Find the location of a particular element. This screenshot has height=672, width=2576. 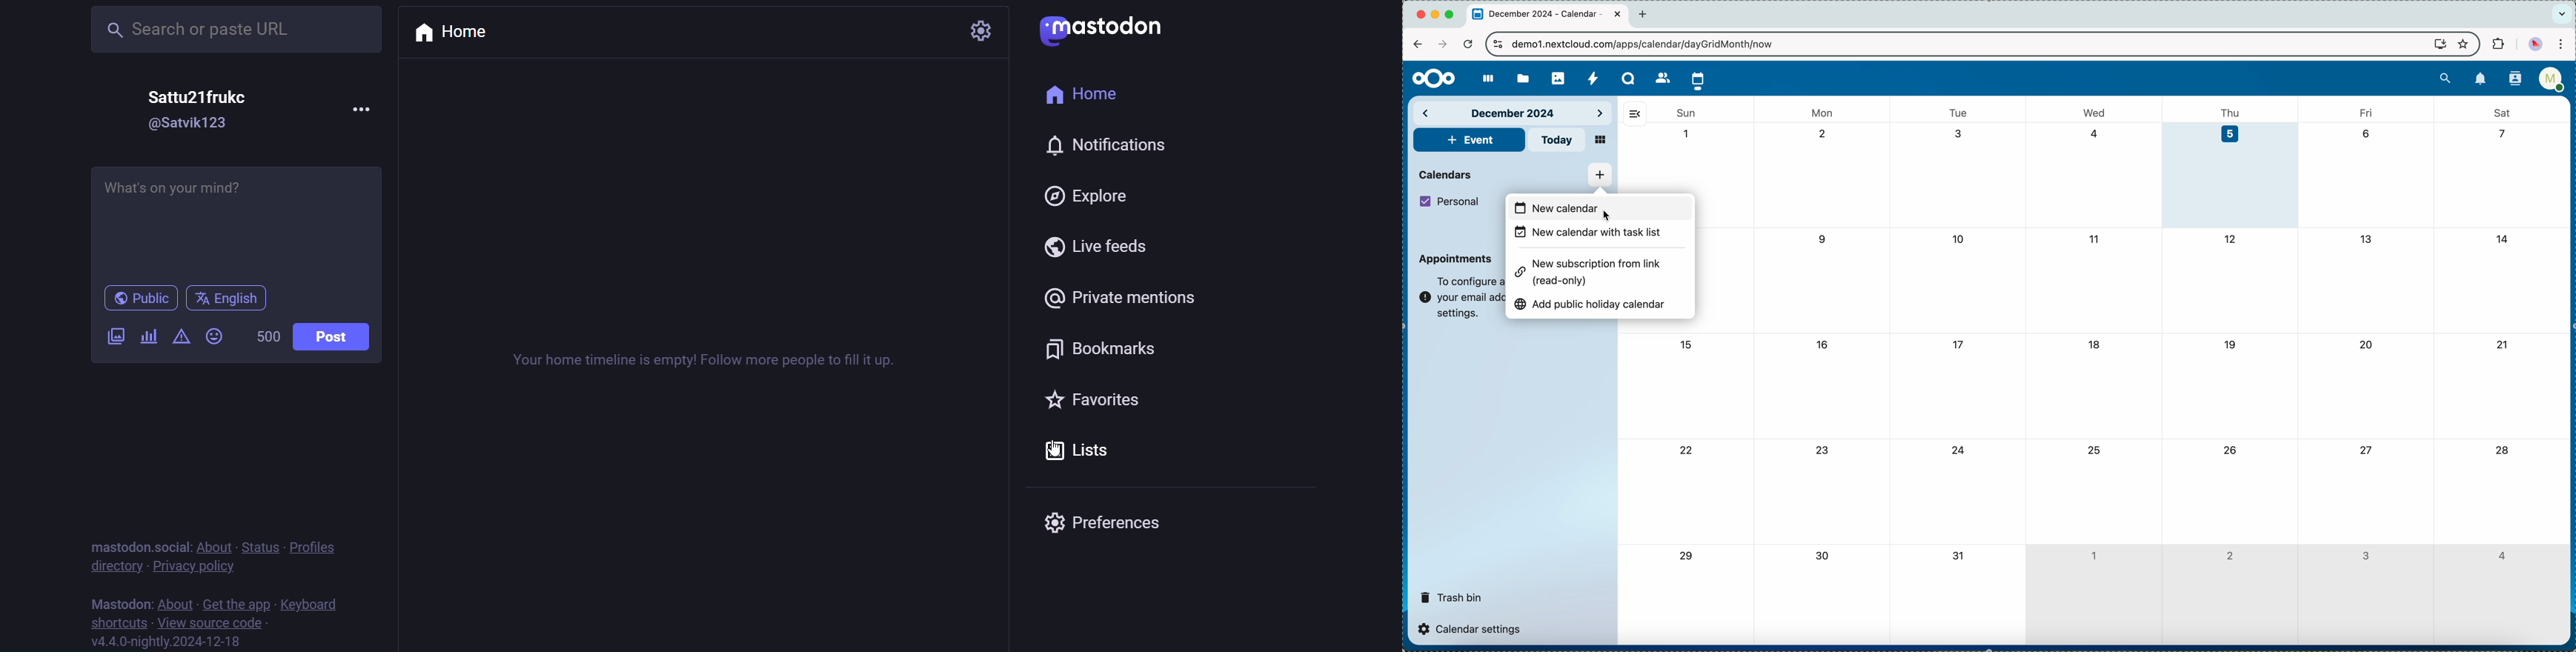

new calendar with task list is located at coordinates (1589, 234).